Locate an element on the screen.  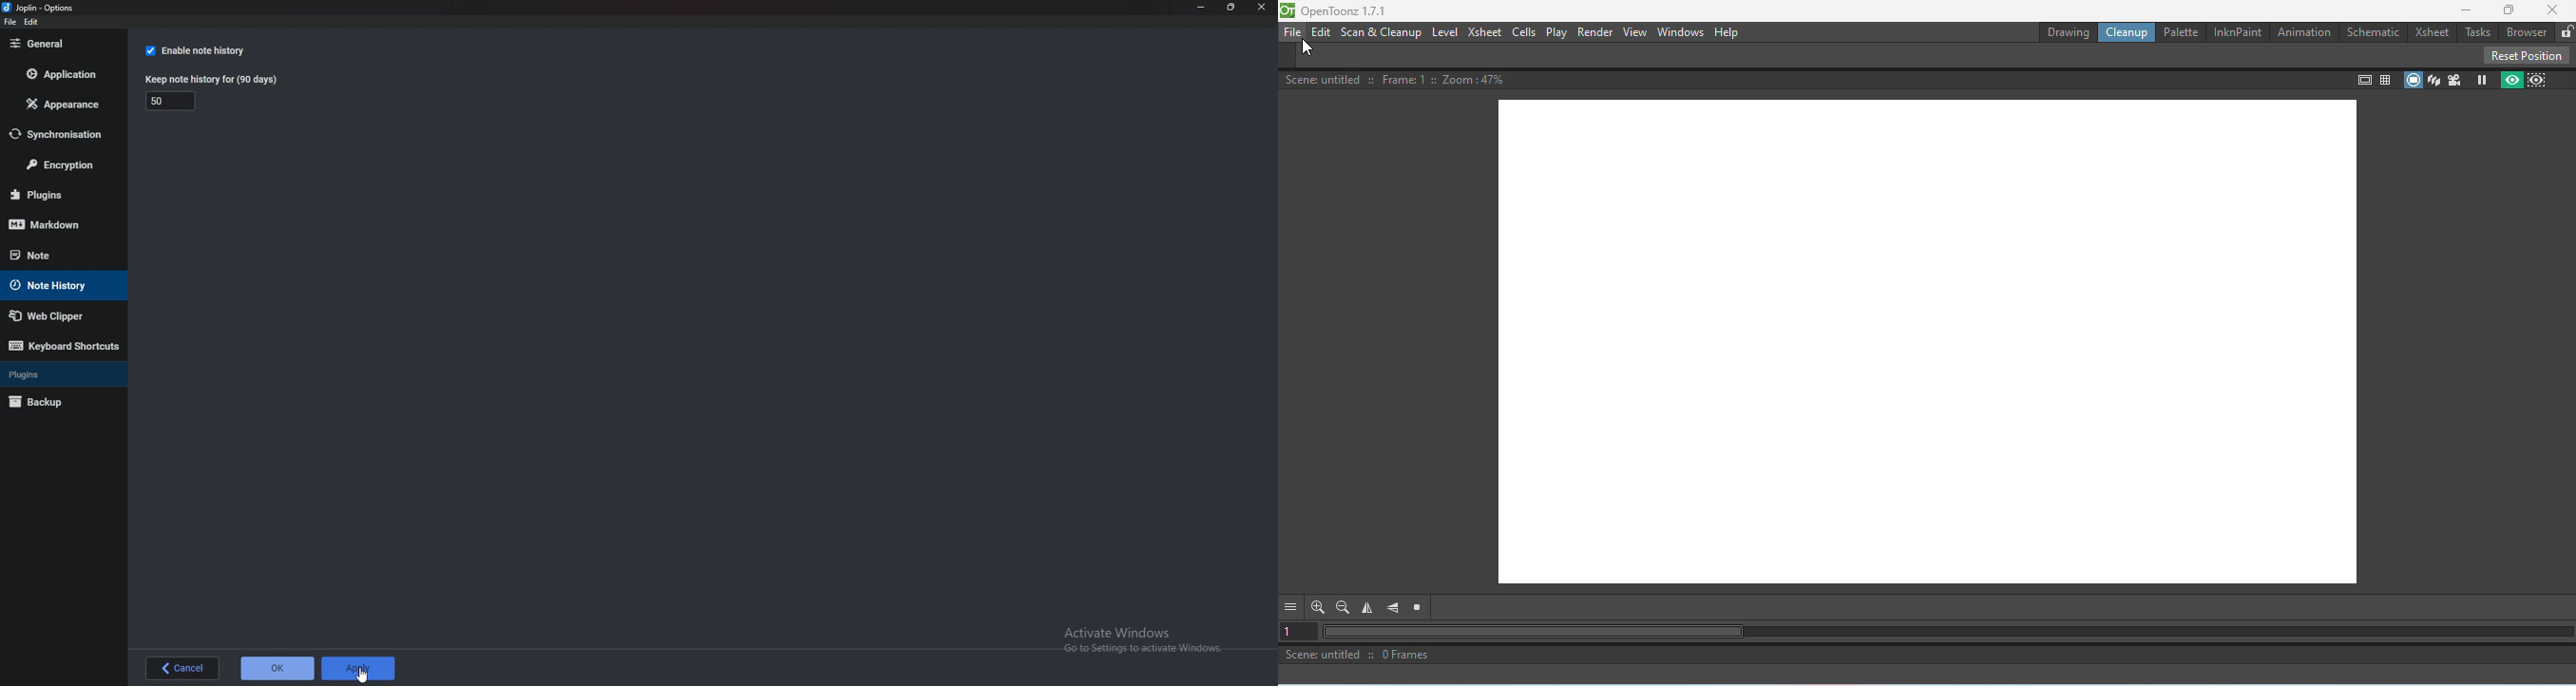
General is located at coordinates (61, 45).